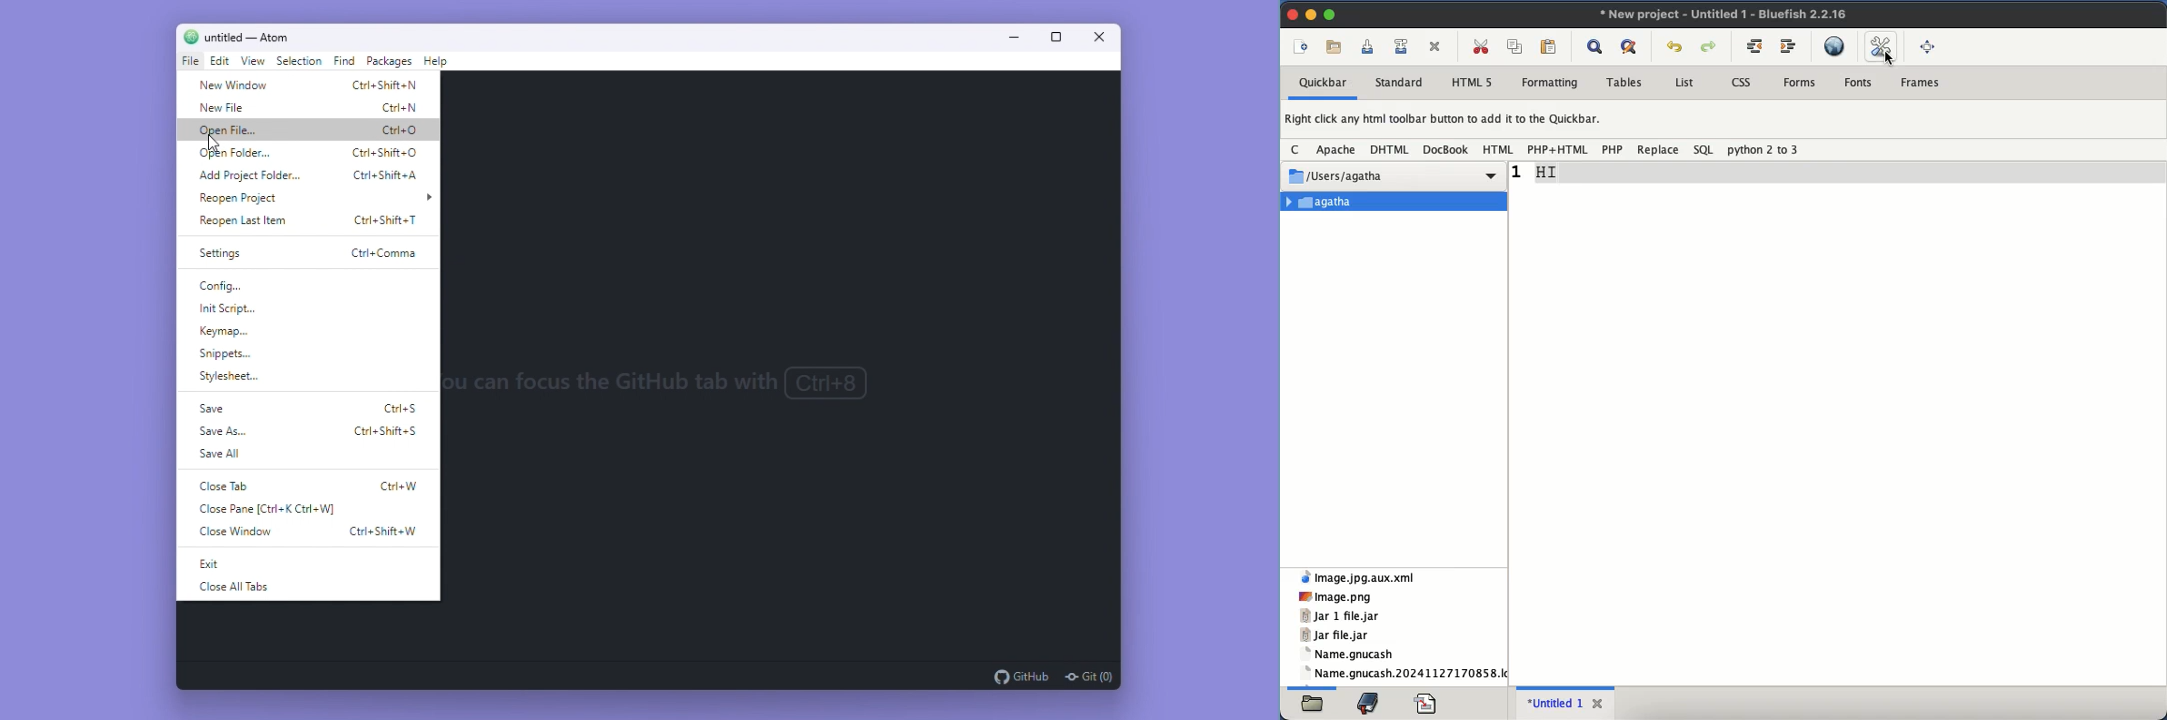 The width and height of the screenshot is (2184, 728). I want to click on minimize, so click(1311, 14).